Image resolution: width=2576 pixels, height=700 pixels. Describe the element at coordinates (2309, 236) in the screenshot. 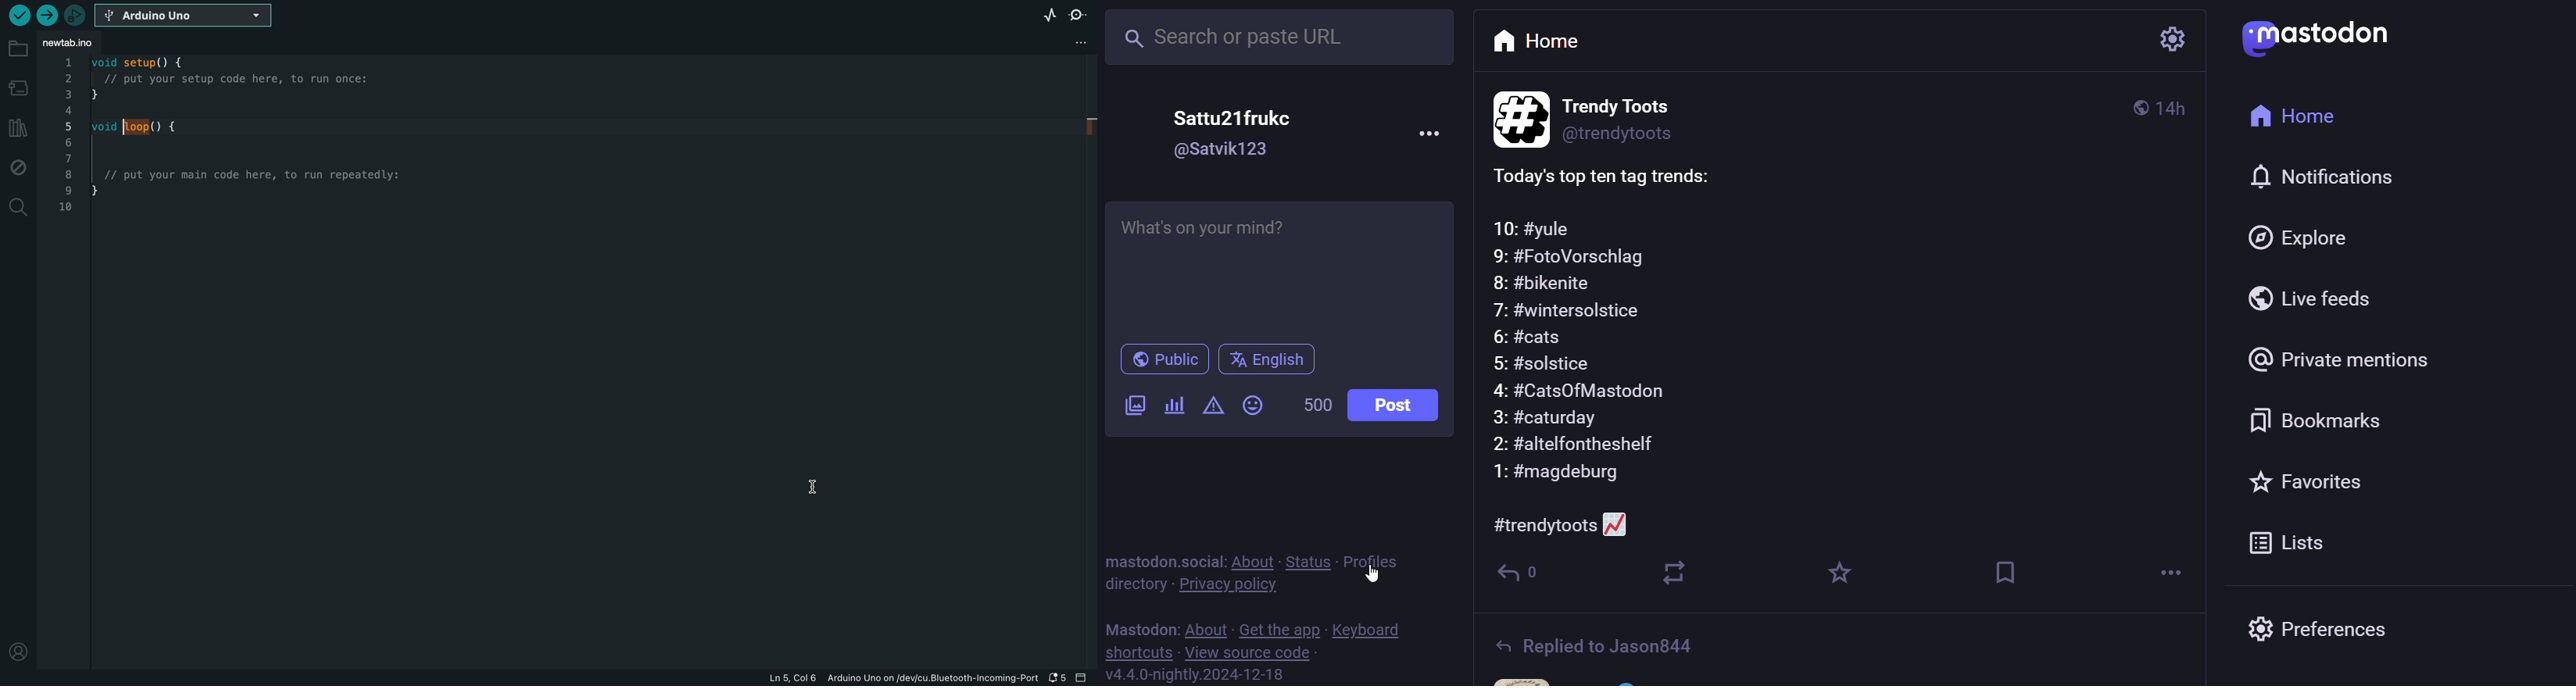

I see `explore` at that location.